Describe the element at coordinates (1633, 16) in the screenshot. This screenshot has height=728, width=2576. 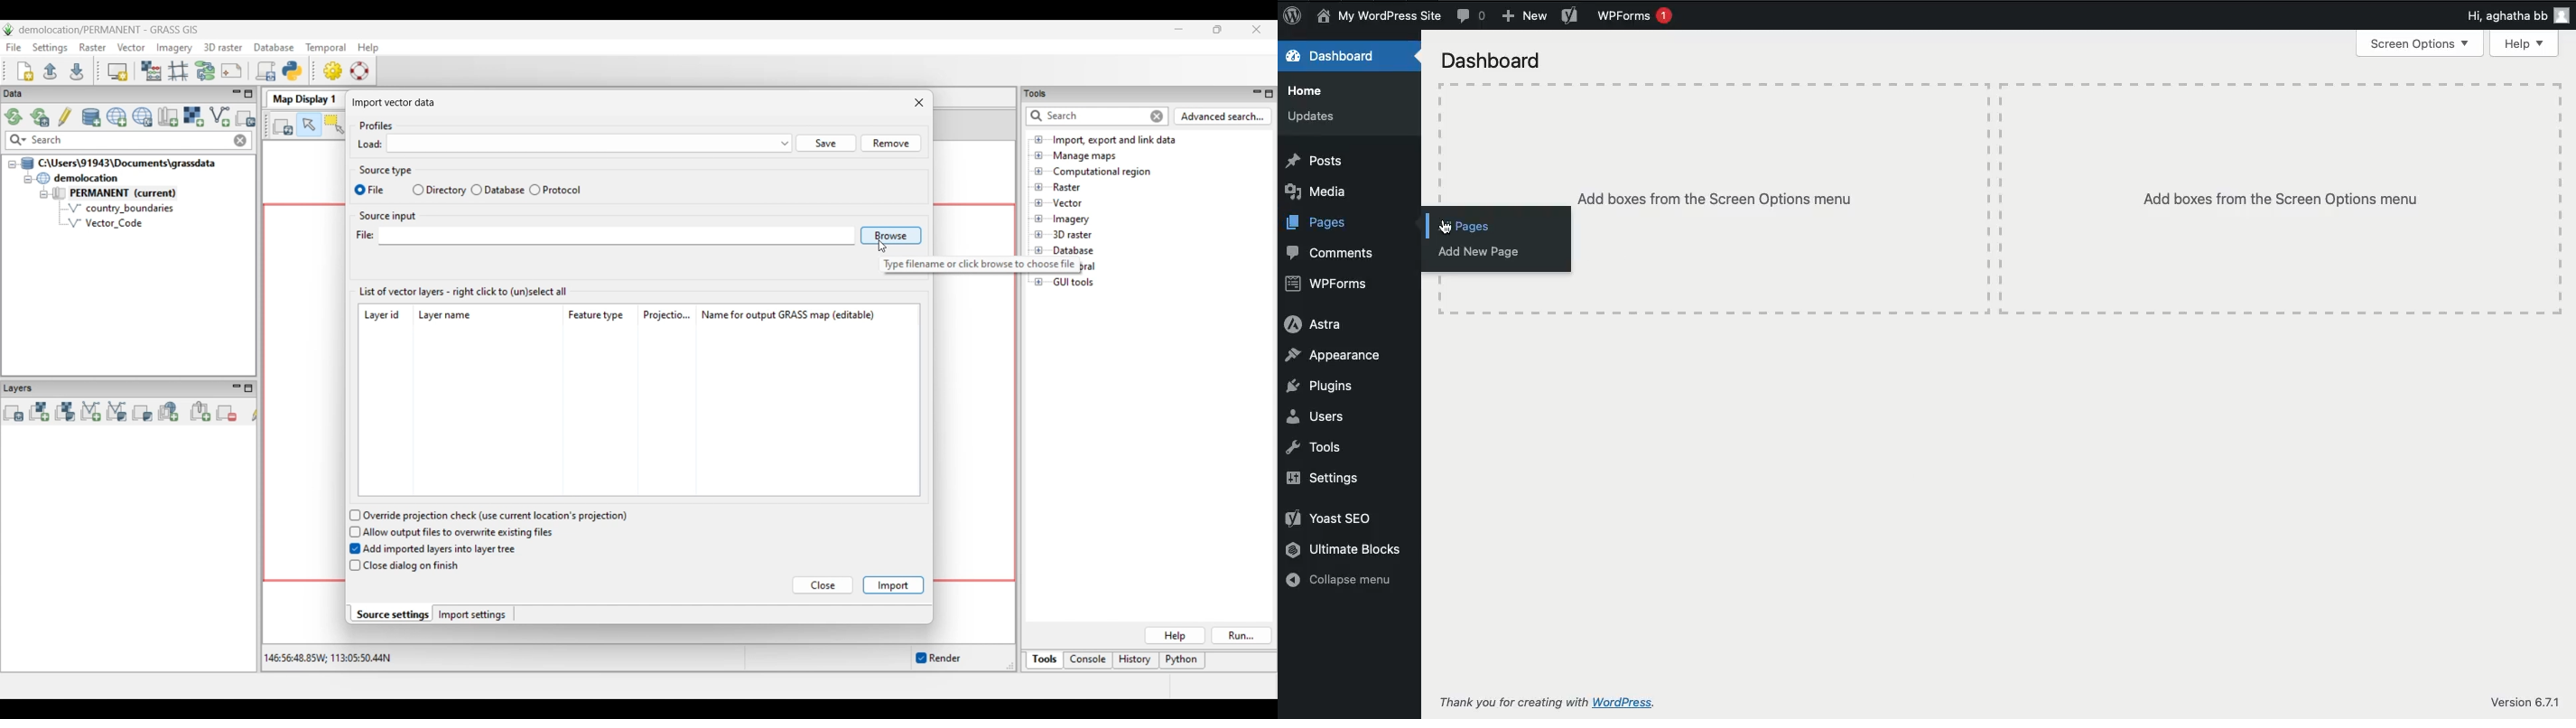
I see `WPForms` at that location.